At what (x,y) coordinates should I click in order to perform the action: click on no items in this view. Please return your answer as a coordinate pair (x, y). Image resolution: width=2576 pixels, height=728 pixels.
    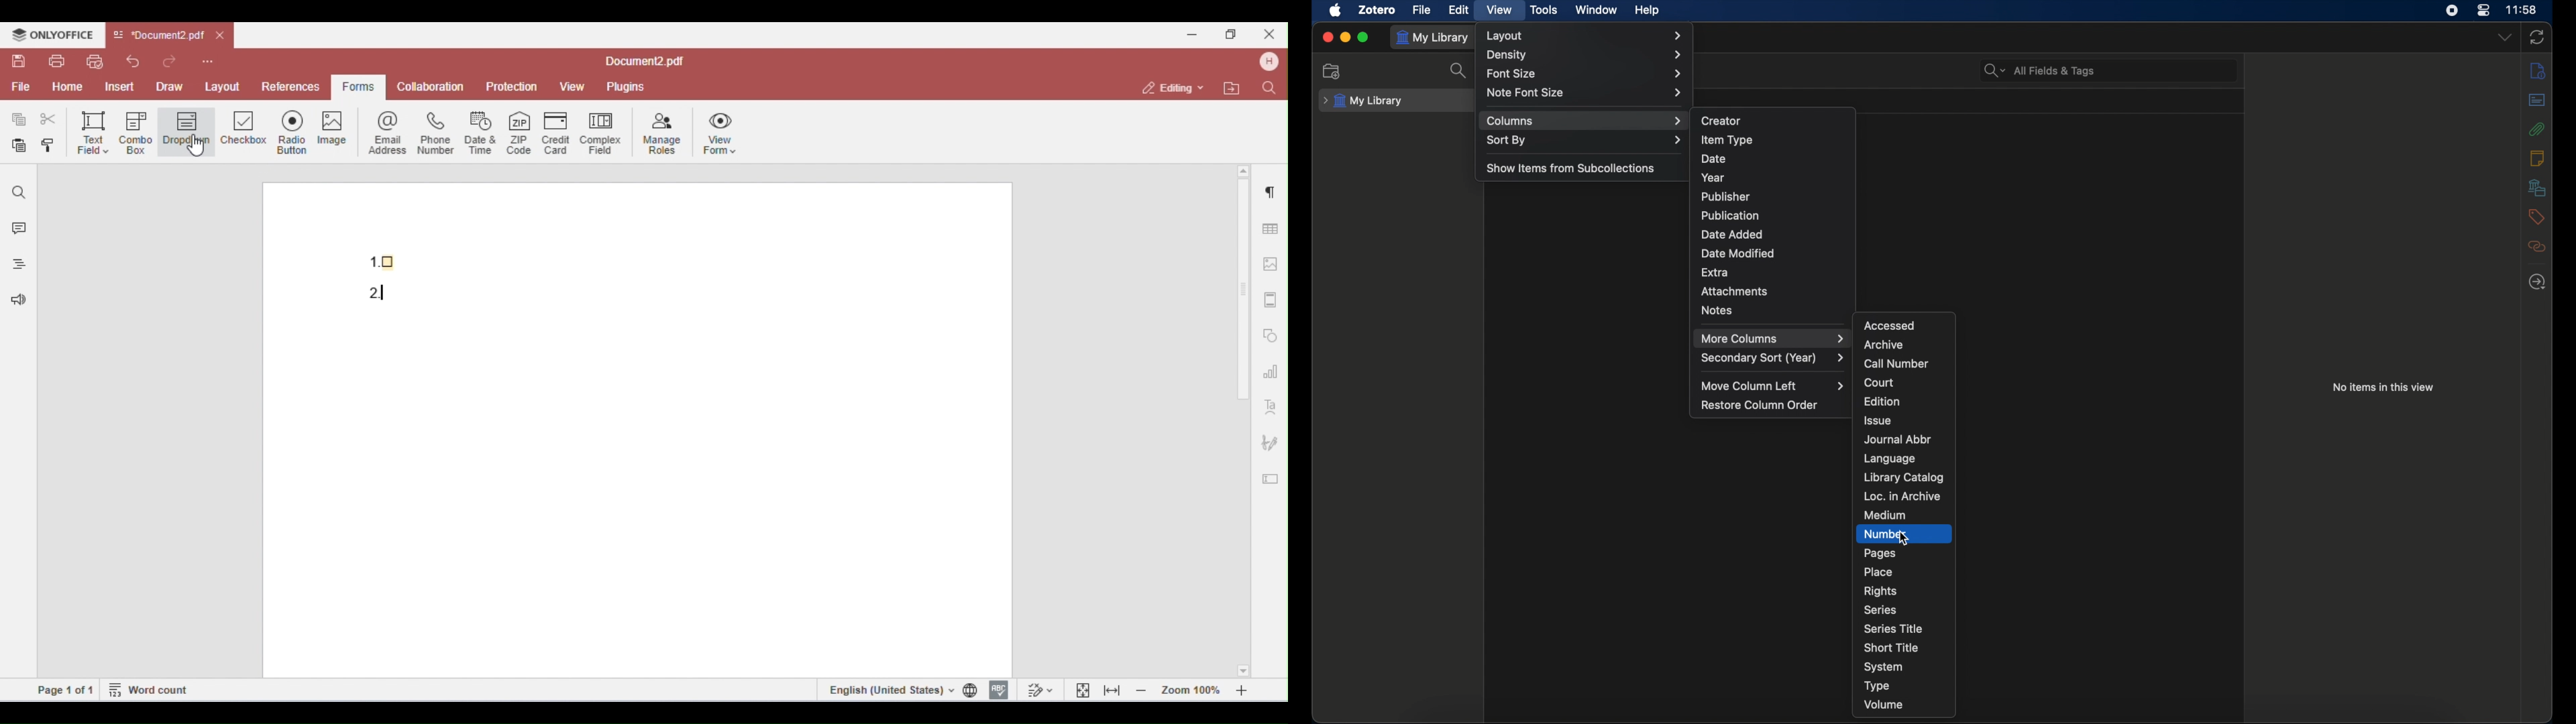
    Looking at the image, I should click on (2385, 387).